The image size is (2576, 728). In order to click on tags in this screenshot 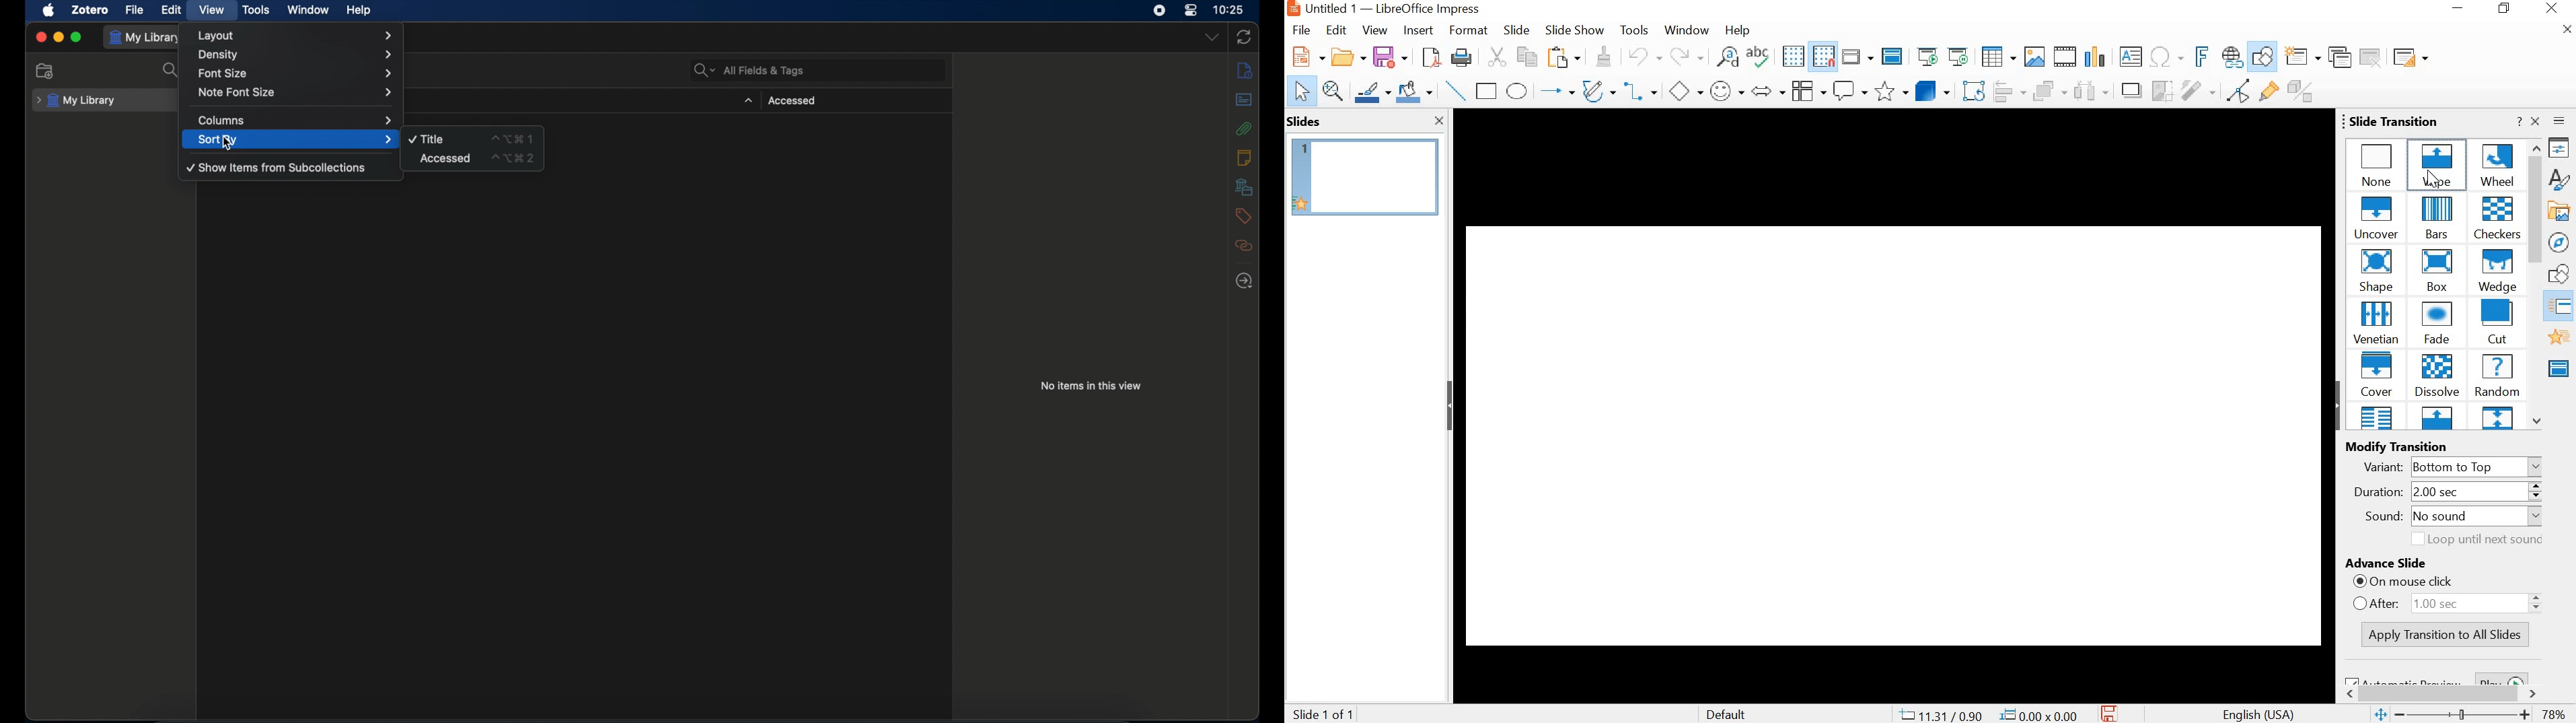, I will do `click(1244, 216)`.